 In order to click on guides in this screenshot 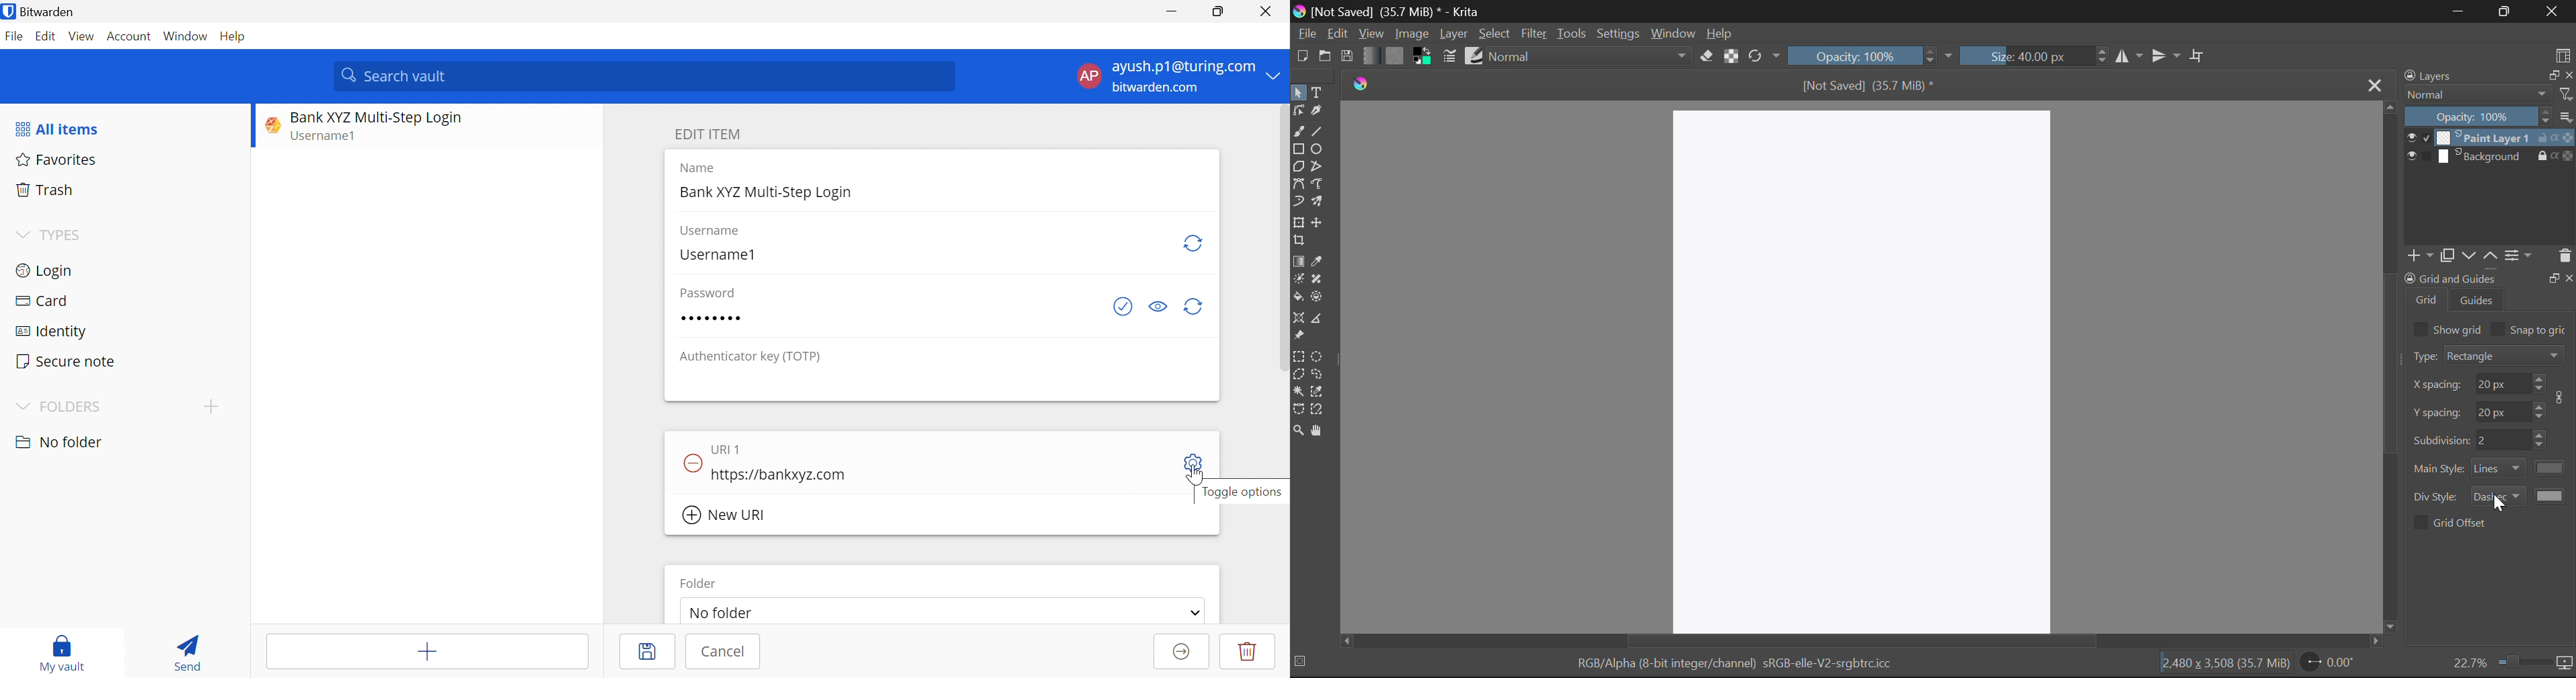, I will do `click(2478, 299)`.